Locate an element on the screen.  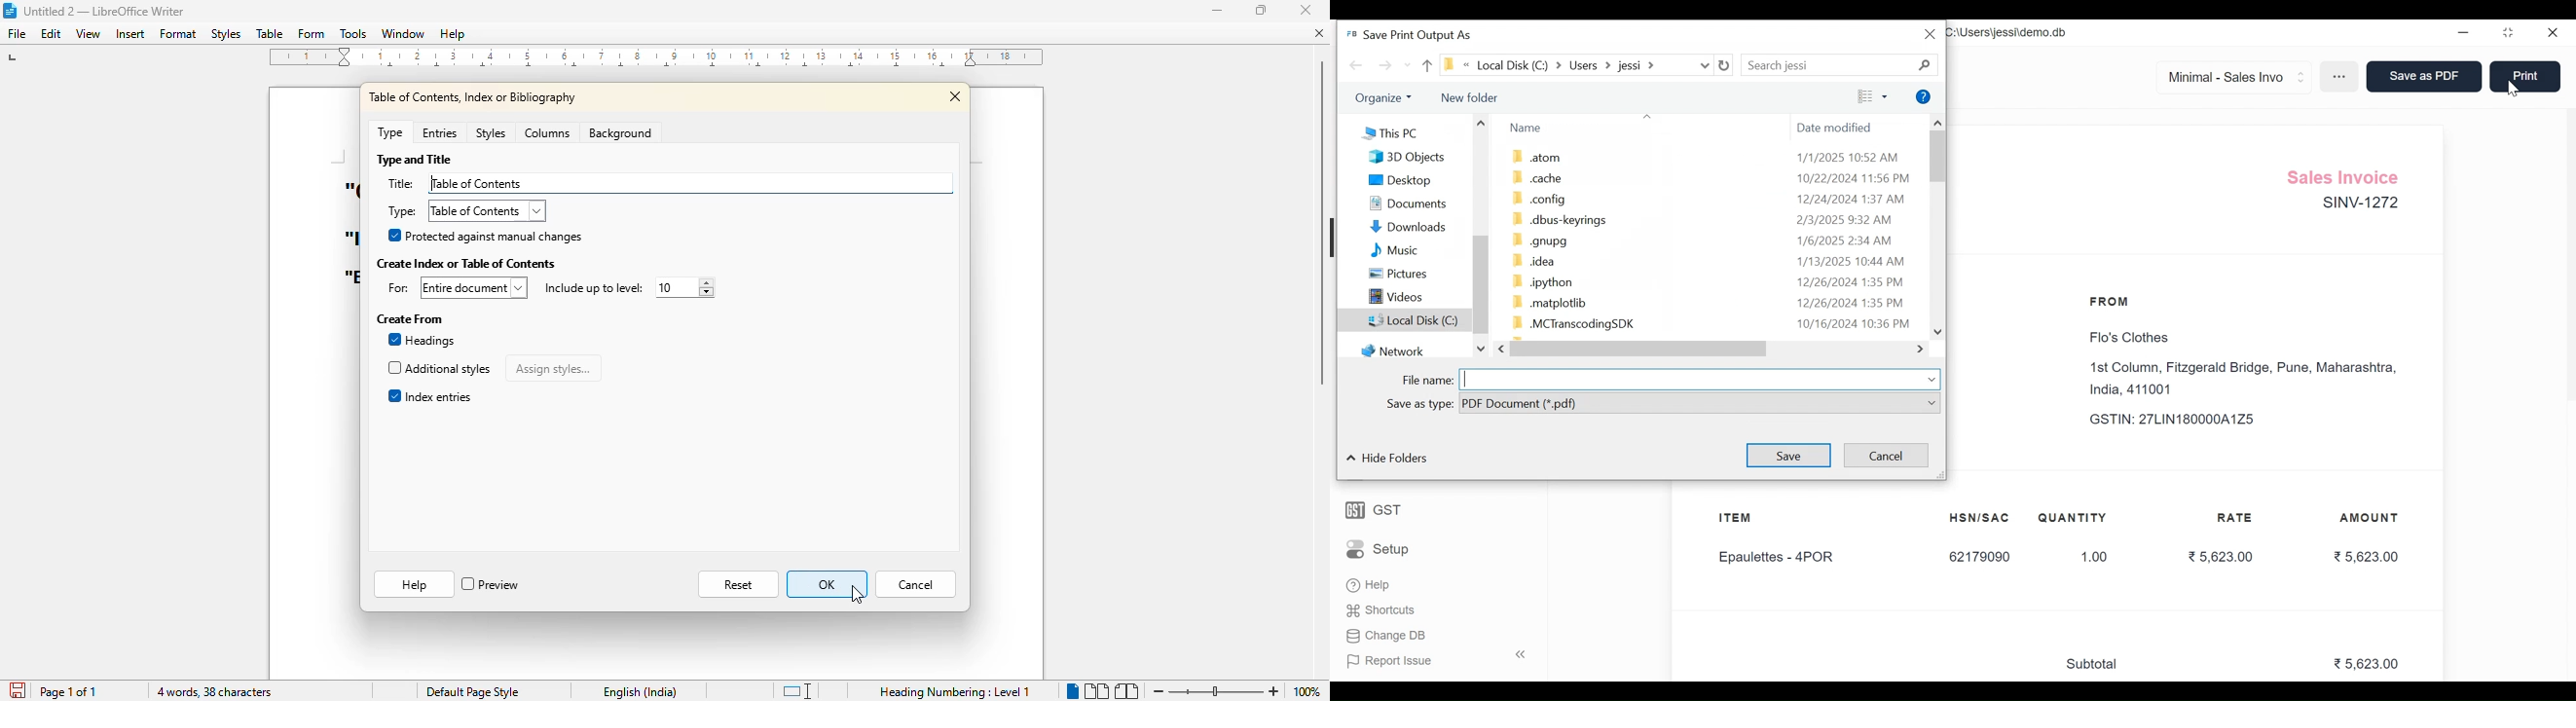
Help is located at coordinates (1924, 97).